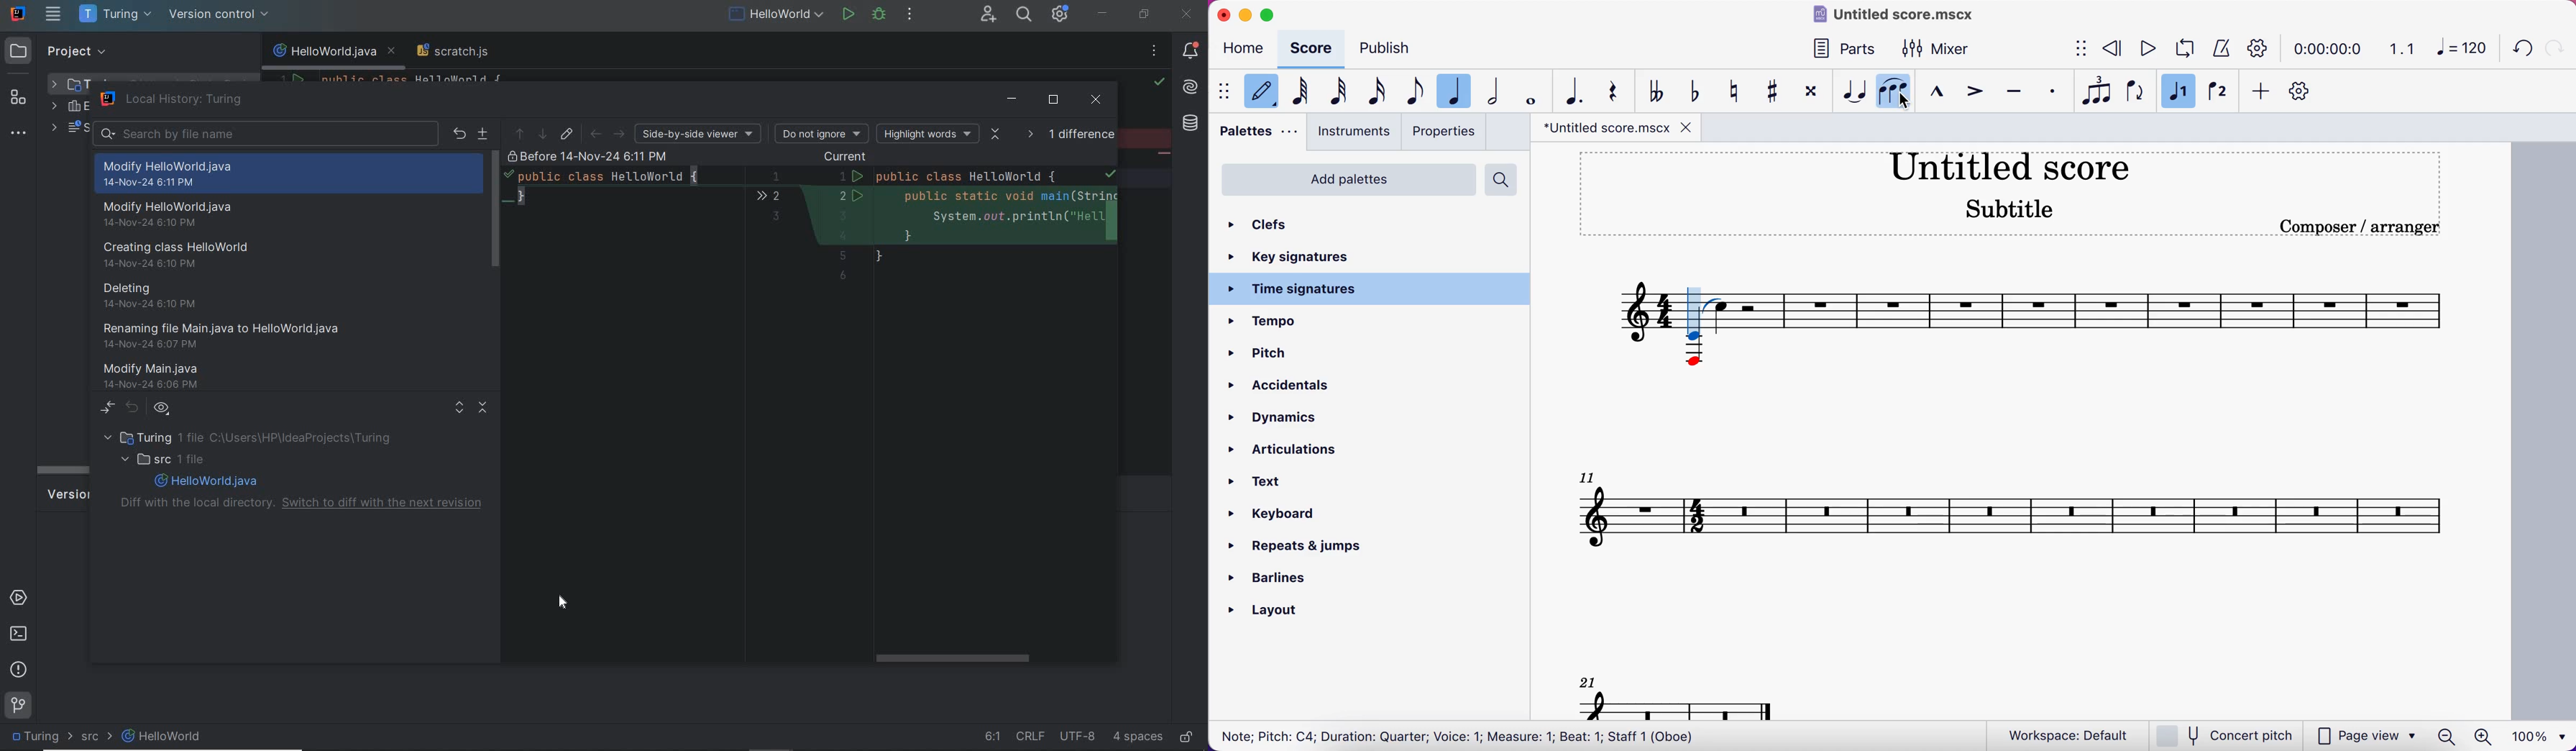  Describe the element at coordinates (2518, 51) in the screenshot. I see `undo` at that location.